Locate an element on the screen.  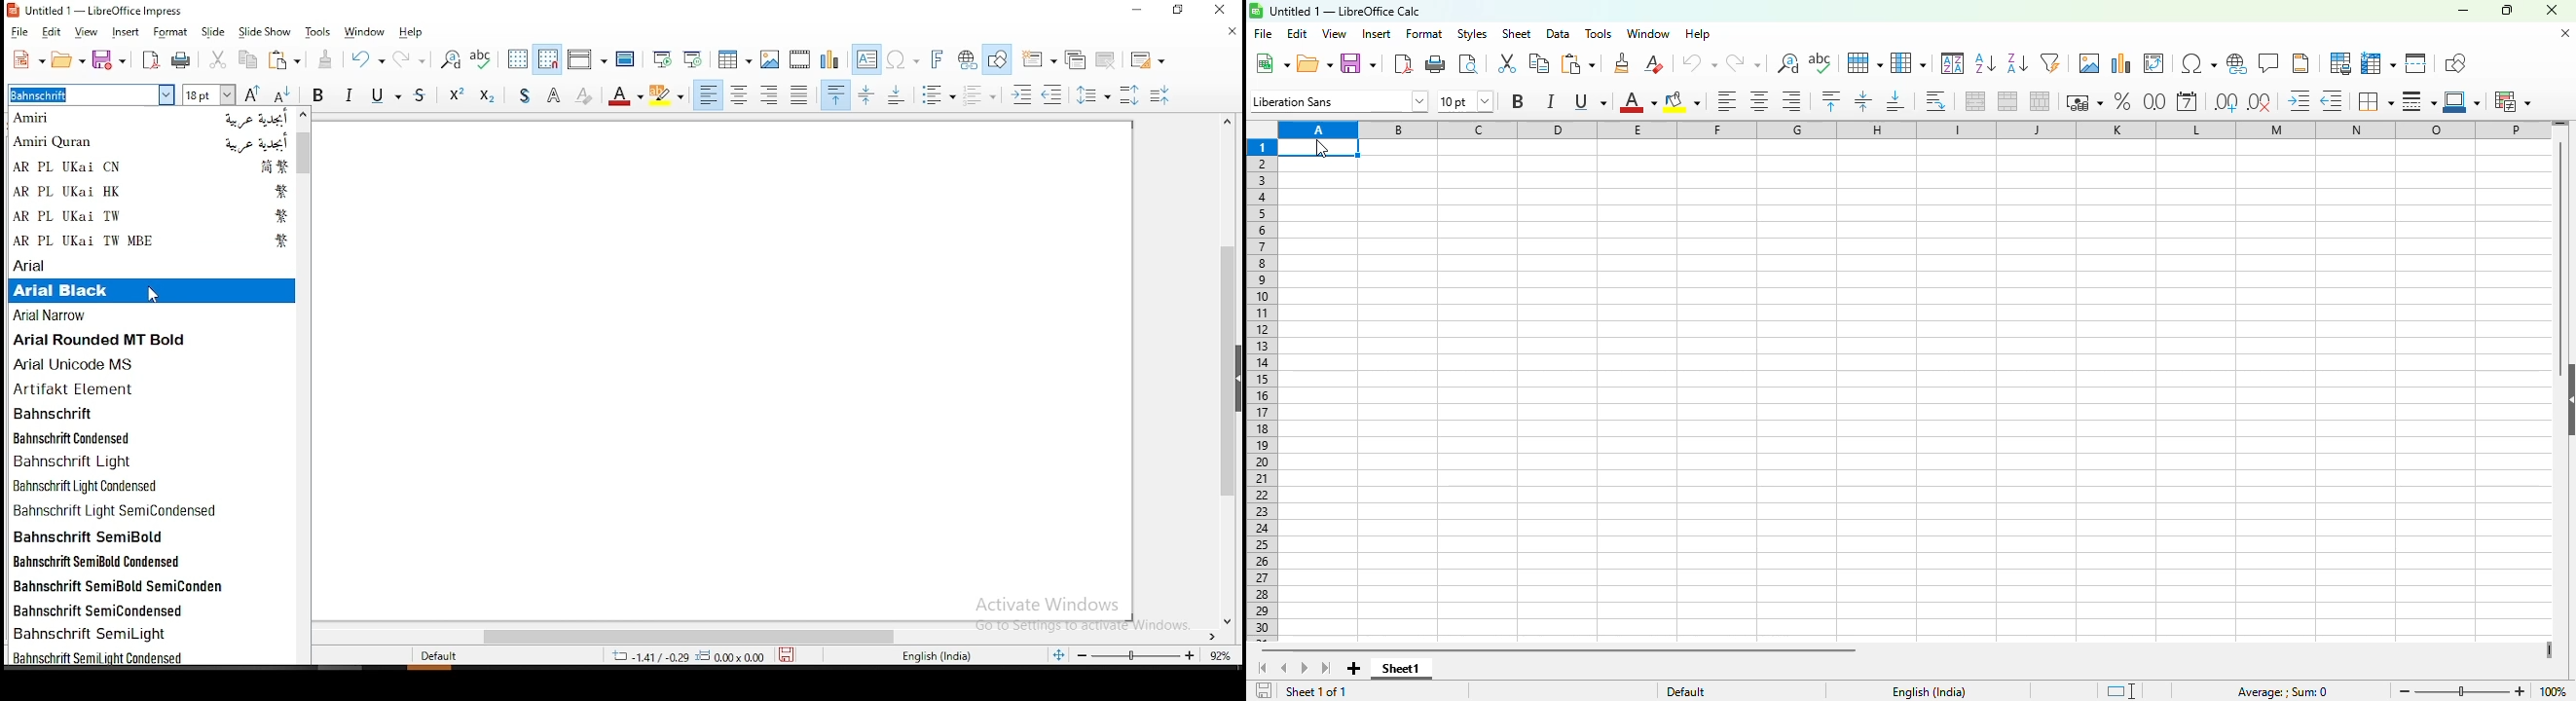
border style is located at coordinates (2419, 102).